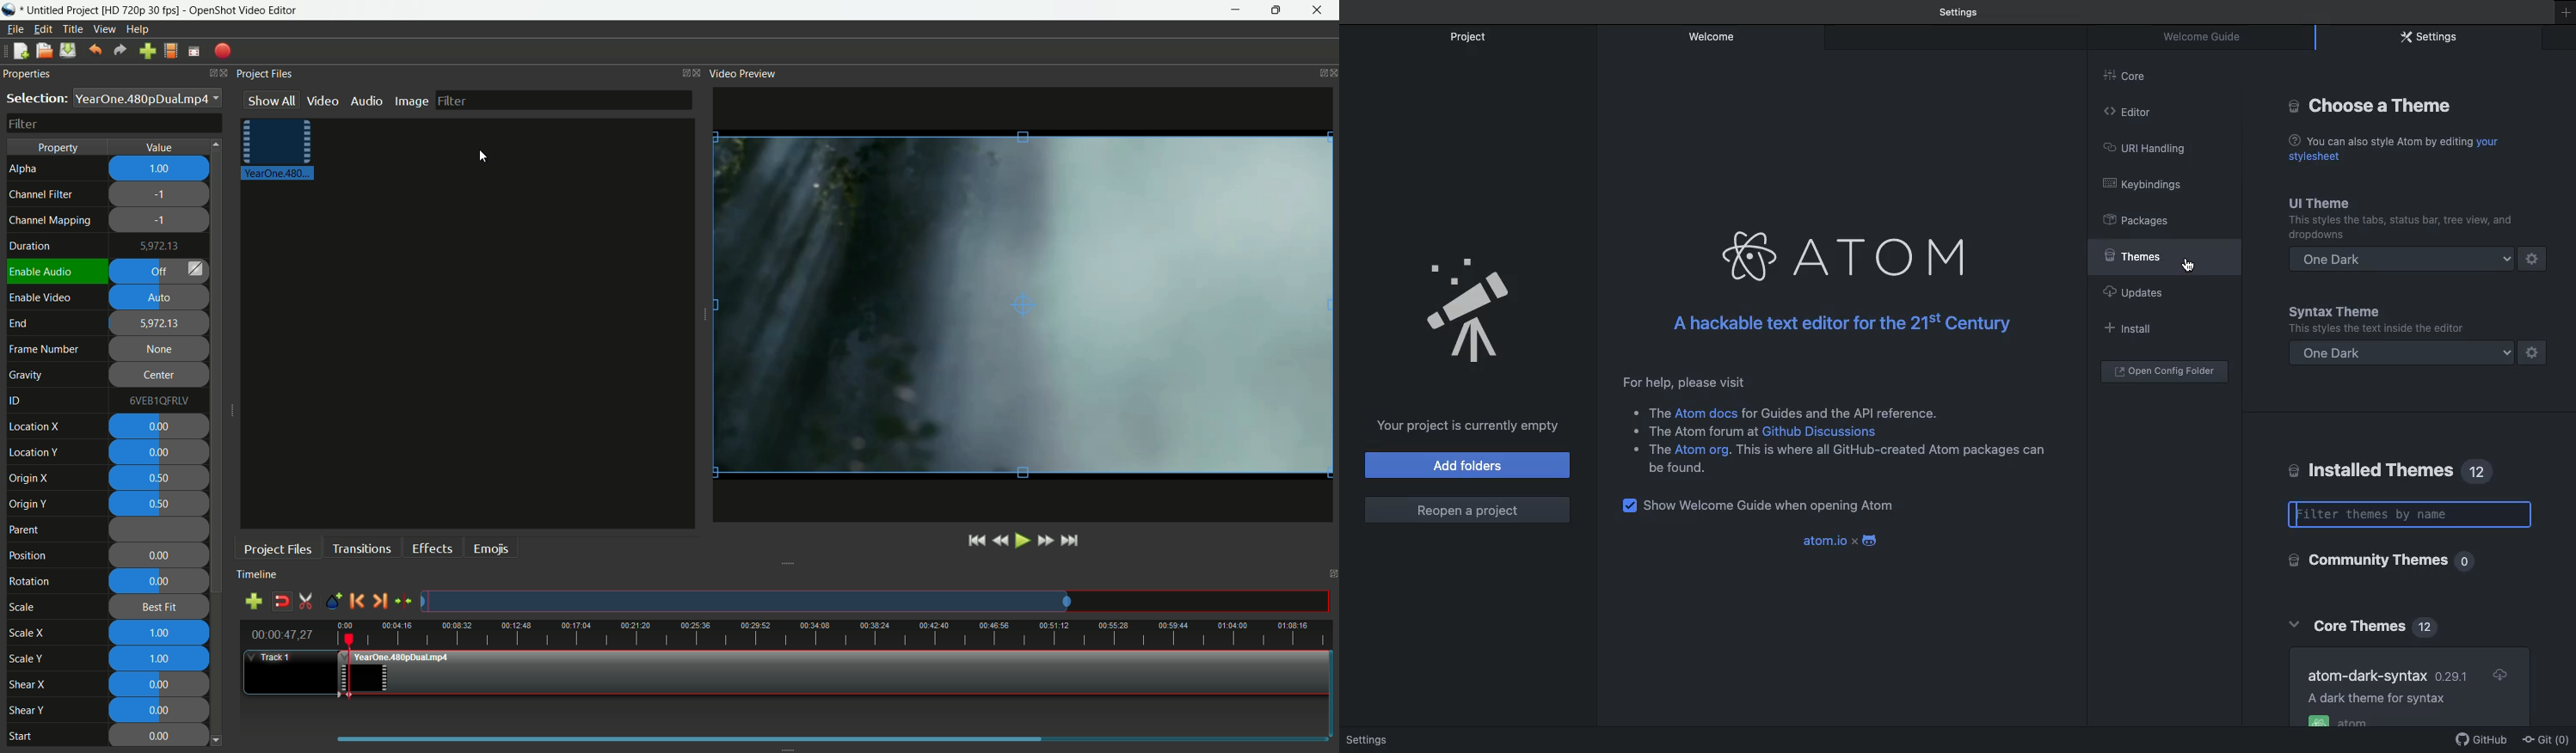 Image resolution: width=2576 pixels, height=756 pixels. I want to click on none, so click(160, 351).